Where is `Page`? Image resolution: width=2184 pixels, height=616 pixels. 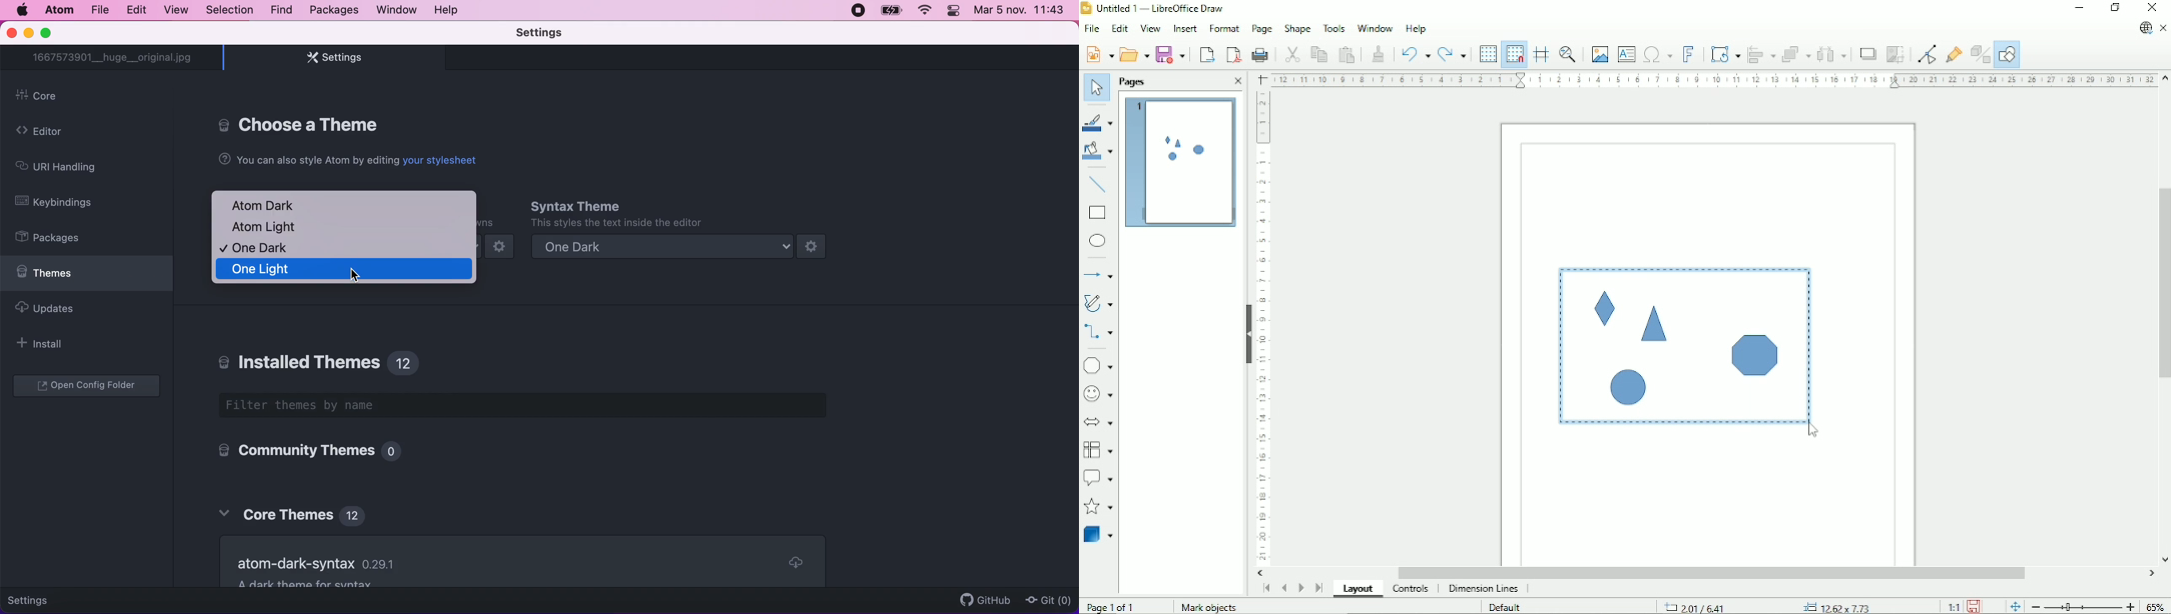 Page is located at coordinates (1260, 29).